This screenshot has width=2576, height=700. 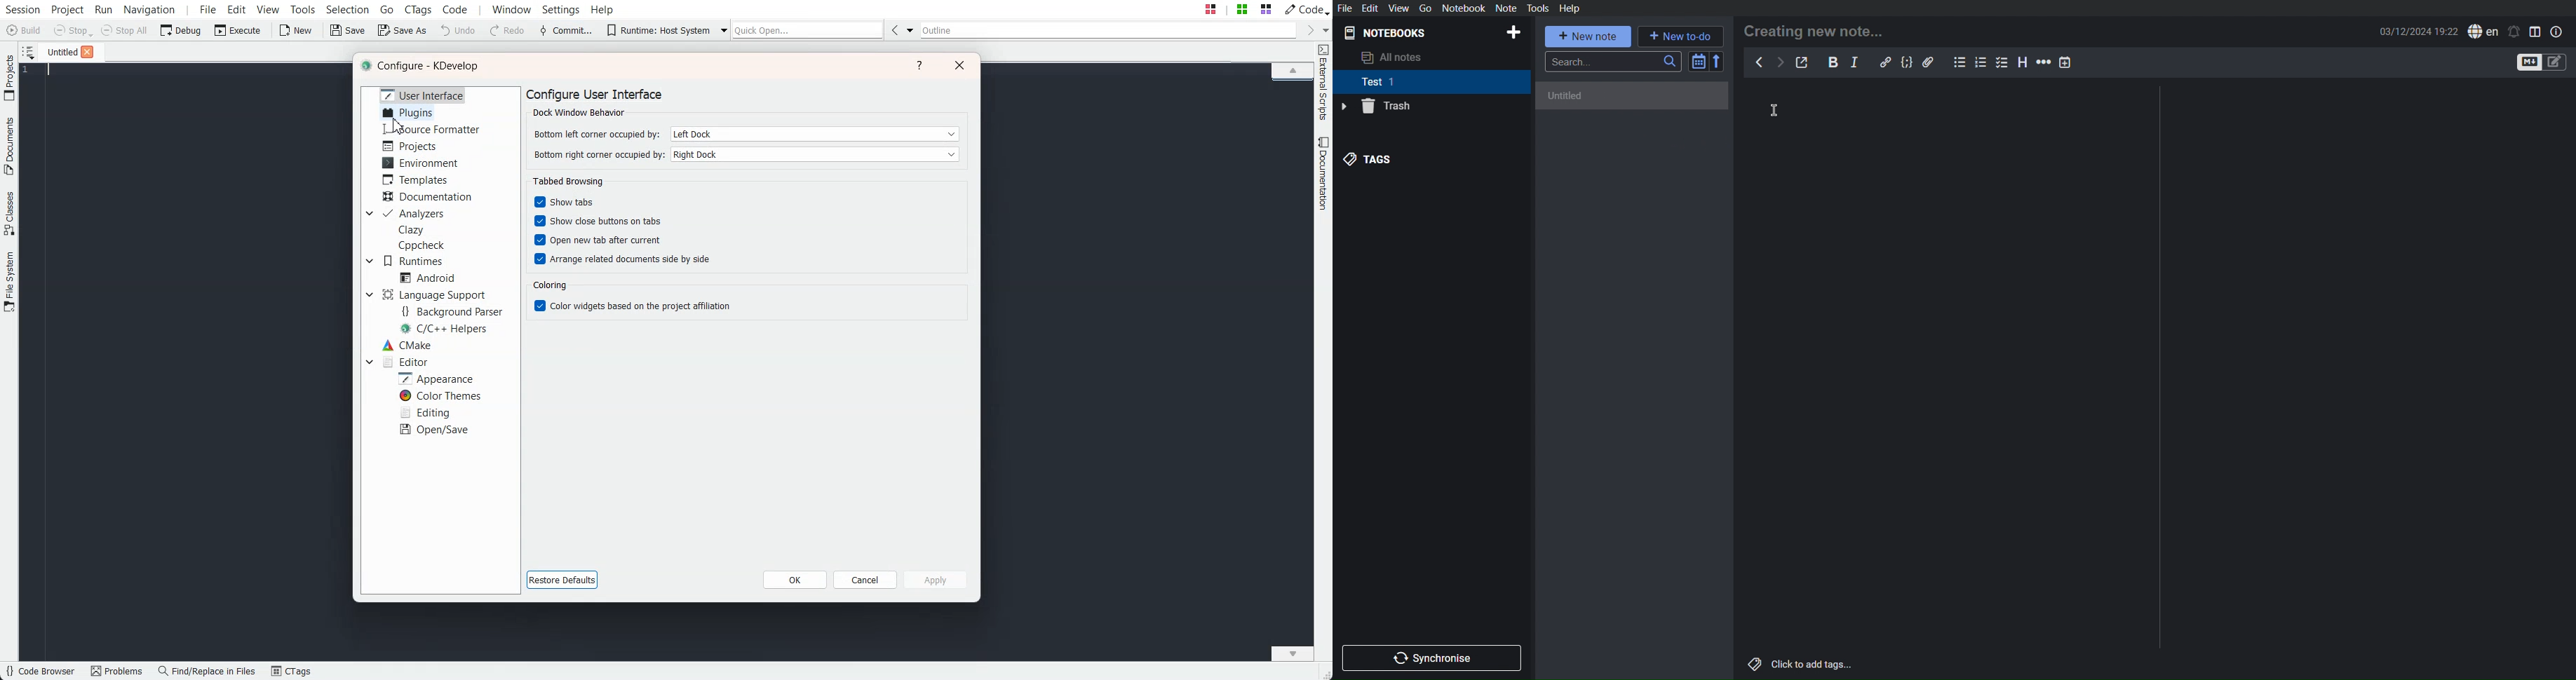 What do you see at coordinates (894, 29) in the screenshot?
I see `Go Back` at bounding box center [894, 29].